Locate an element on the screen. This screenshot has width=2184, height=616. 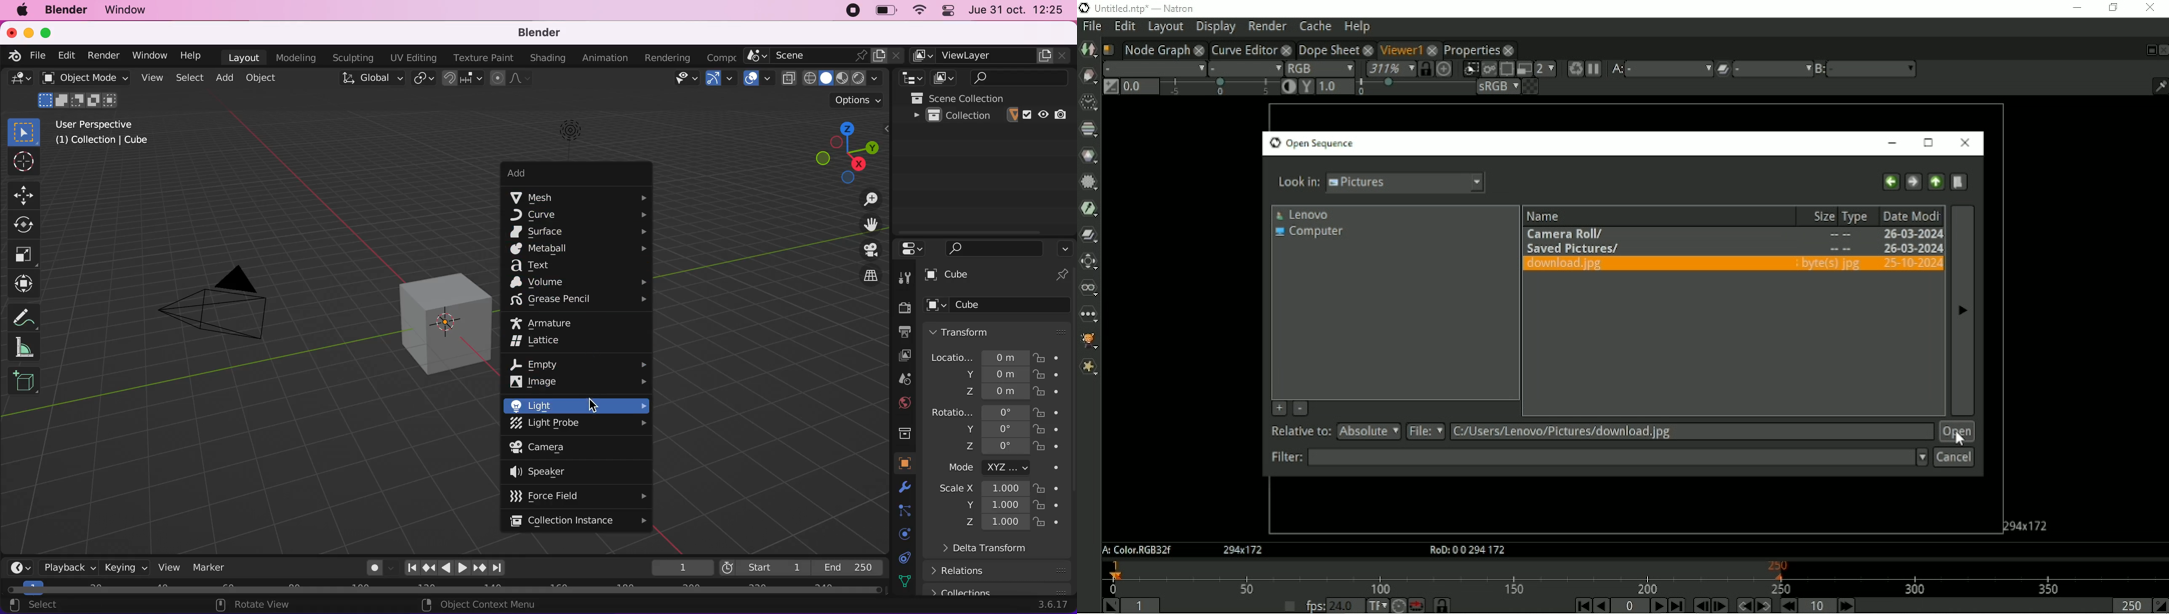
object is located at coordinates (898, 463).